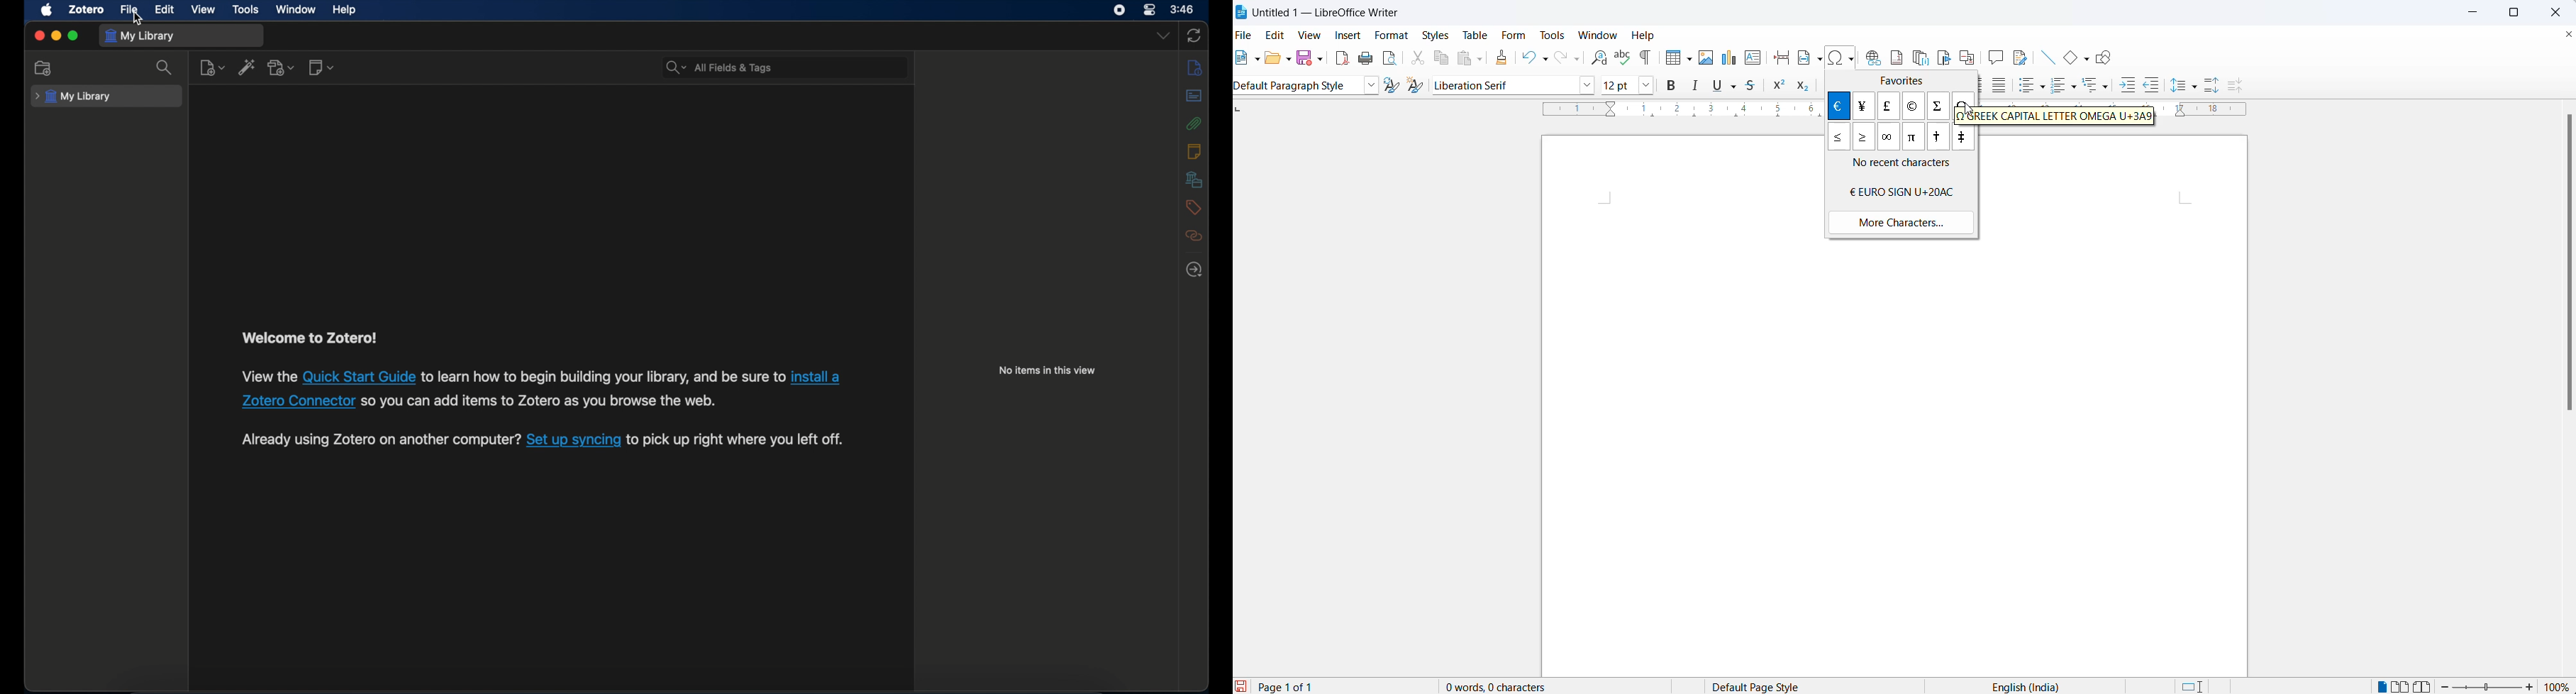 This screenshot has height=700, width=2576. Describe the element at coordinates (2109, 58) in the screenshot. I see `Show draw functions` at that location.